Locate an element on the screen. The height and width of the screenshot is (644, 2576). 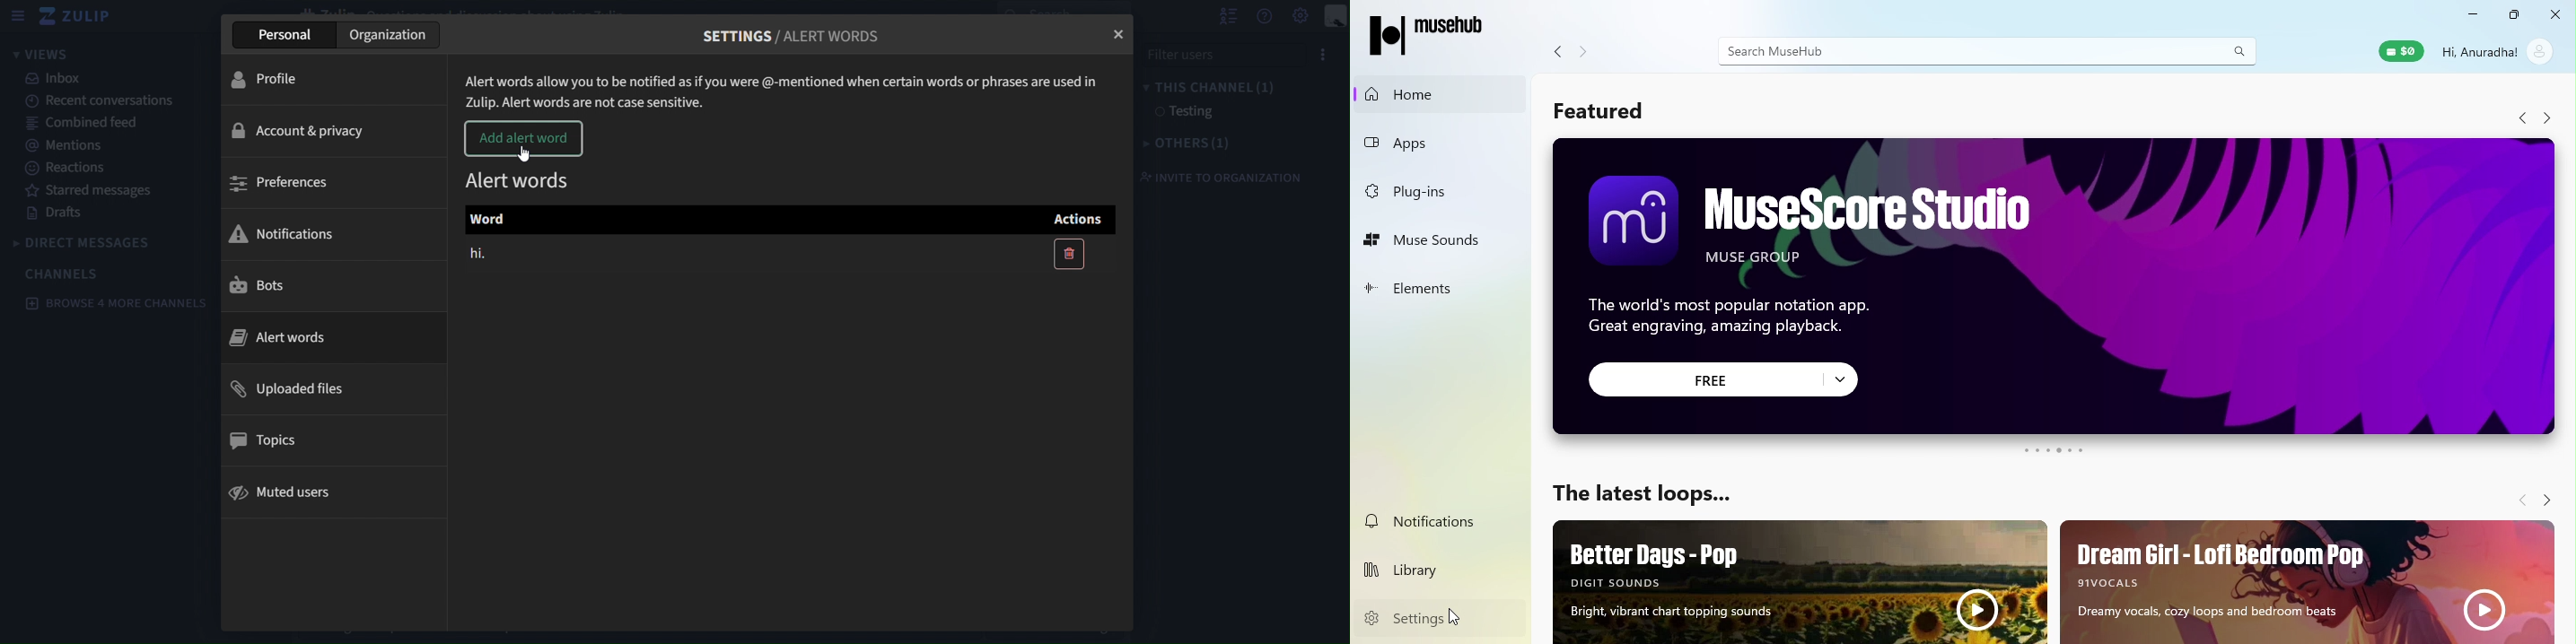
Plug-ins is located at coordinates (1427, 189).